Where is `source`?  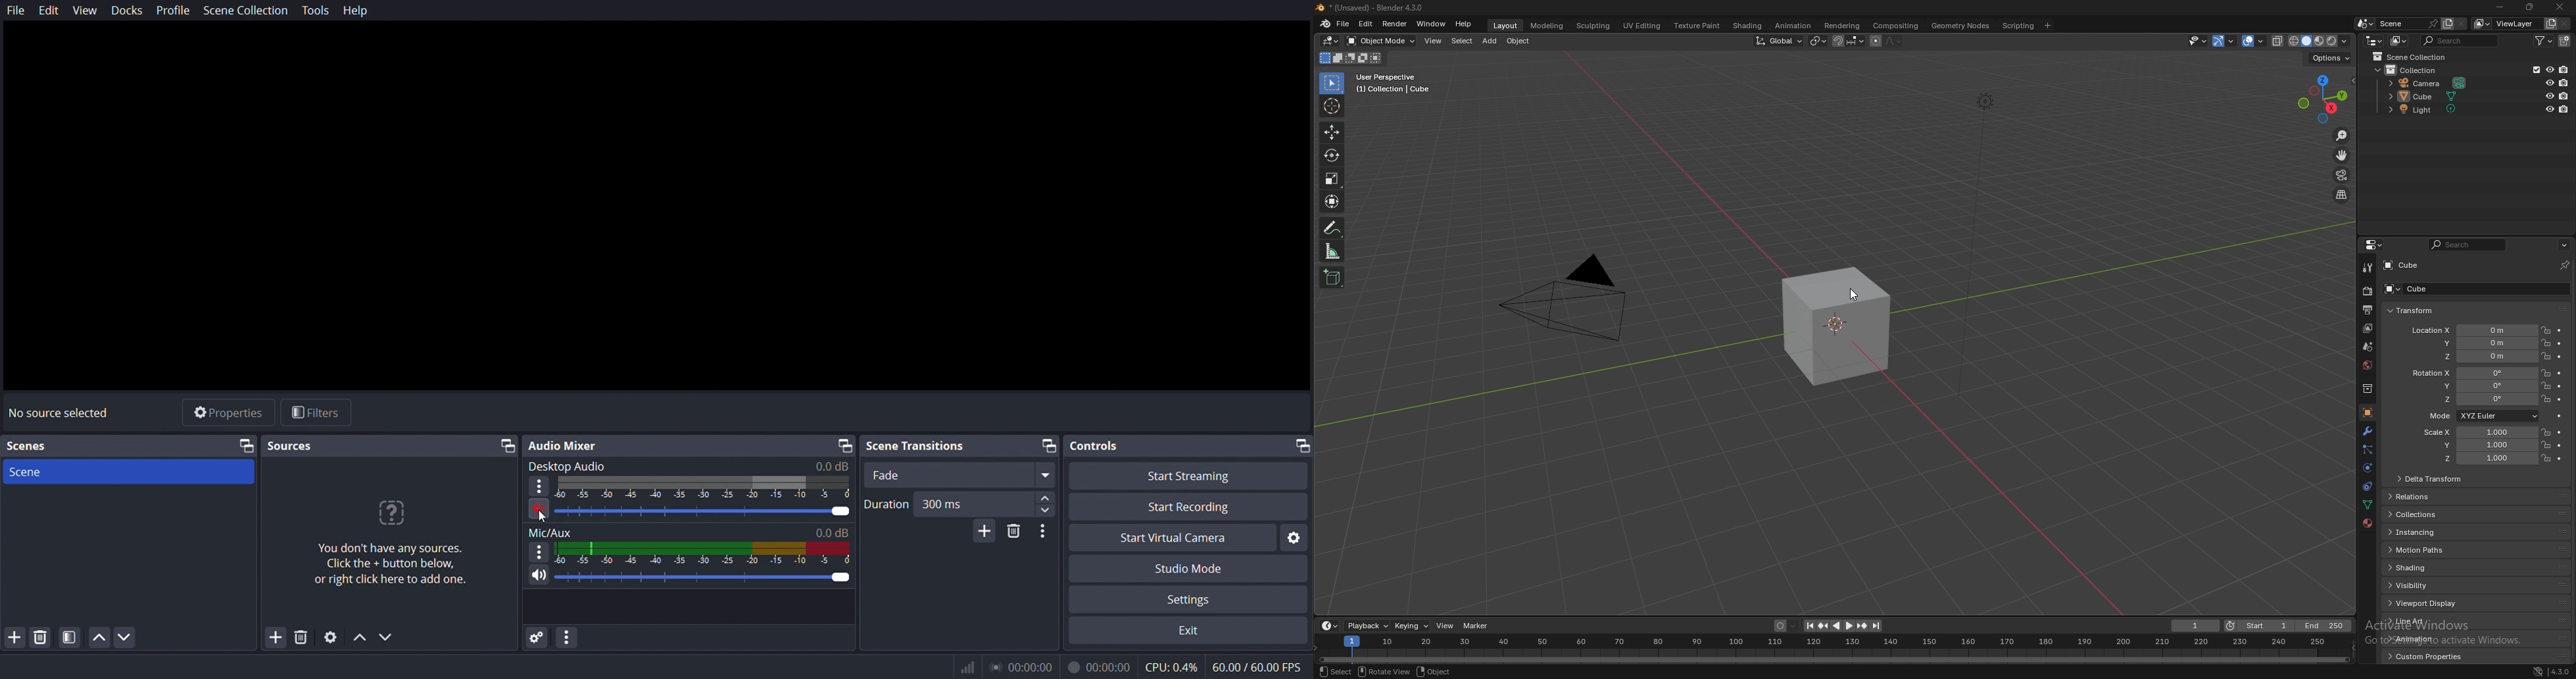
source is located at coordinates (246, 446).